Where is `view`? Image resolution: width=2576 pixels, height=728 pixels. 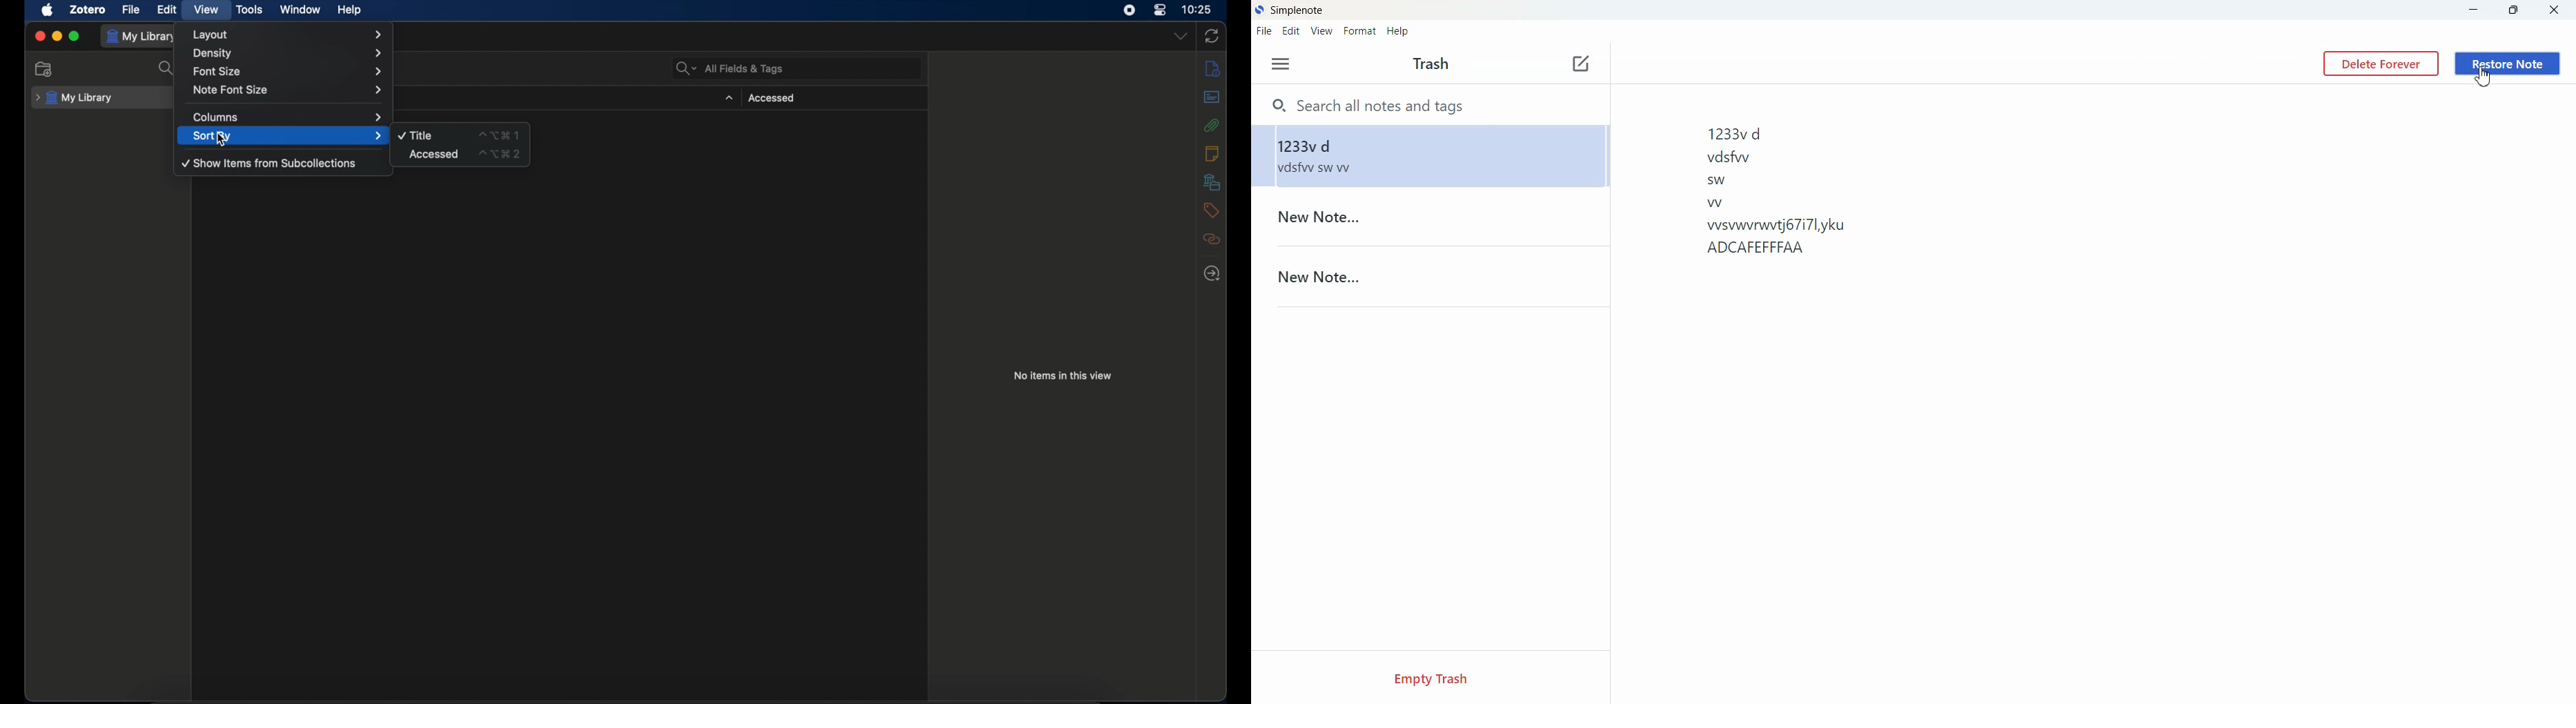 view is located at coordinates (206, 9).